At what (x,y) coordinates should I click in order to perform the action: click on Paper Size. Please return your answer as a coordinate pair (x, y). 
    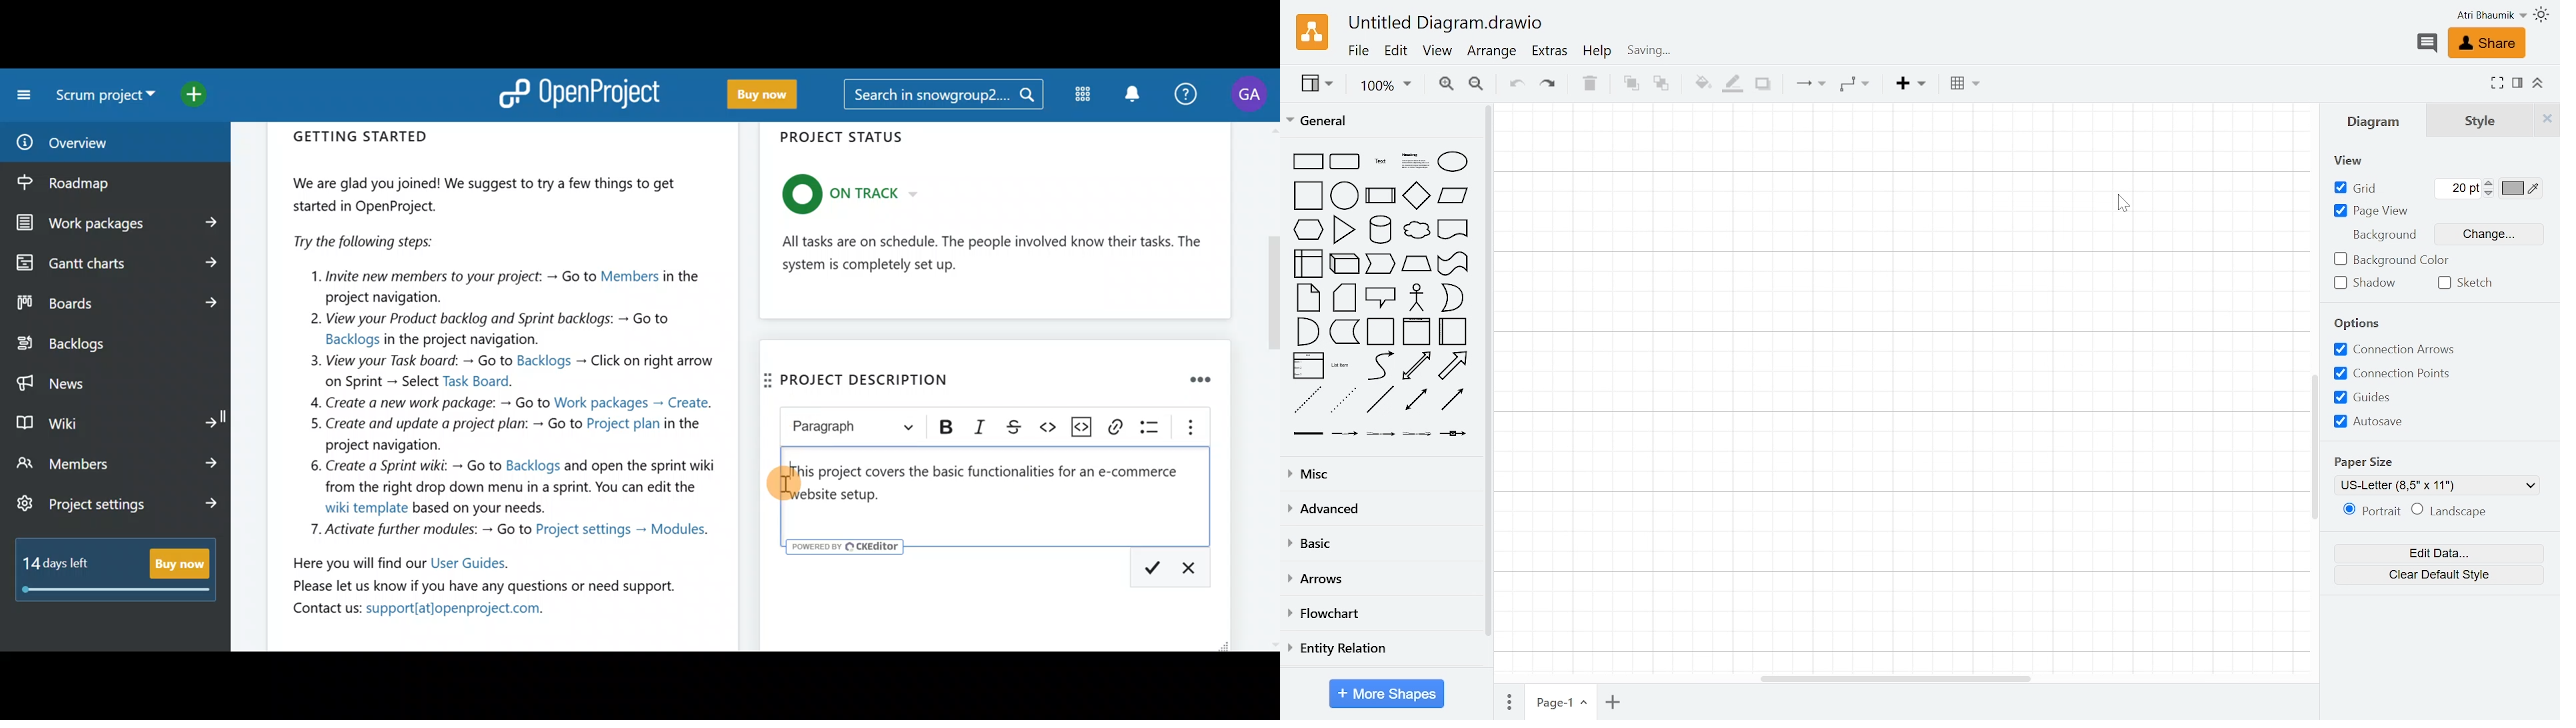
    Looking at the image, I should click on (2364, 461).